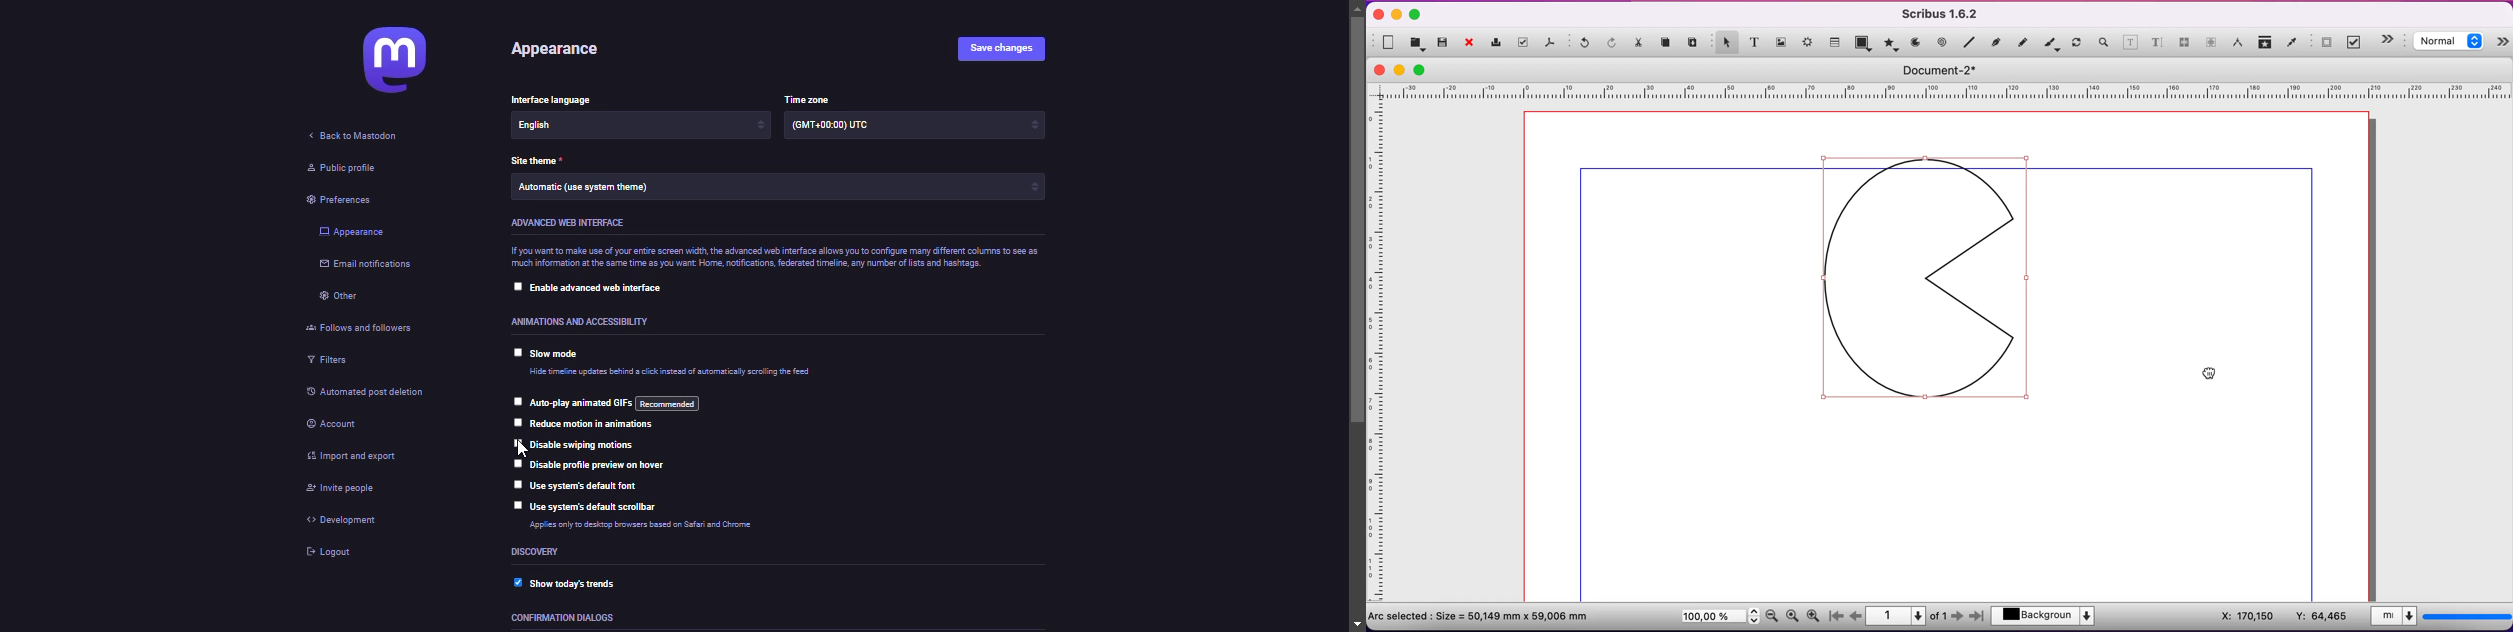 This screenshot has height=644, width=2520. What do you see at coordinates (1782, 41) in the screenshot?
I see `image frame` at bounding box center [1782, 41].